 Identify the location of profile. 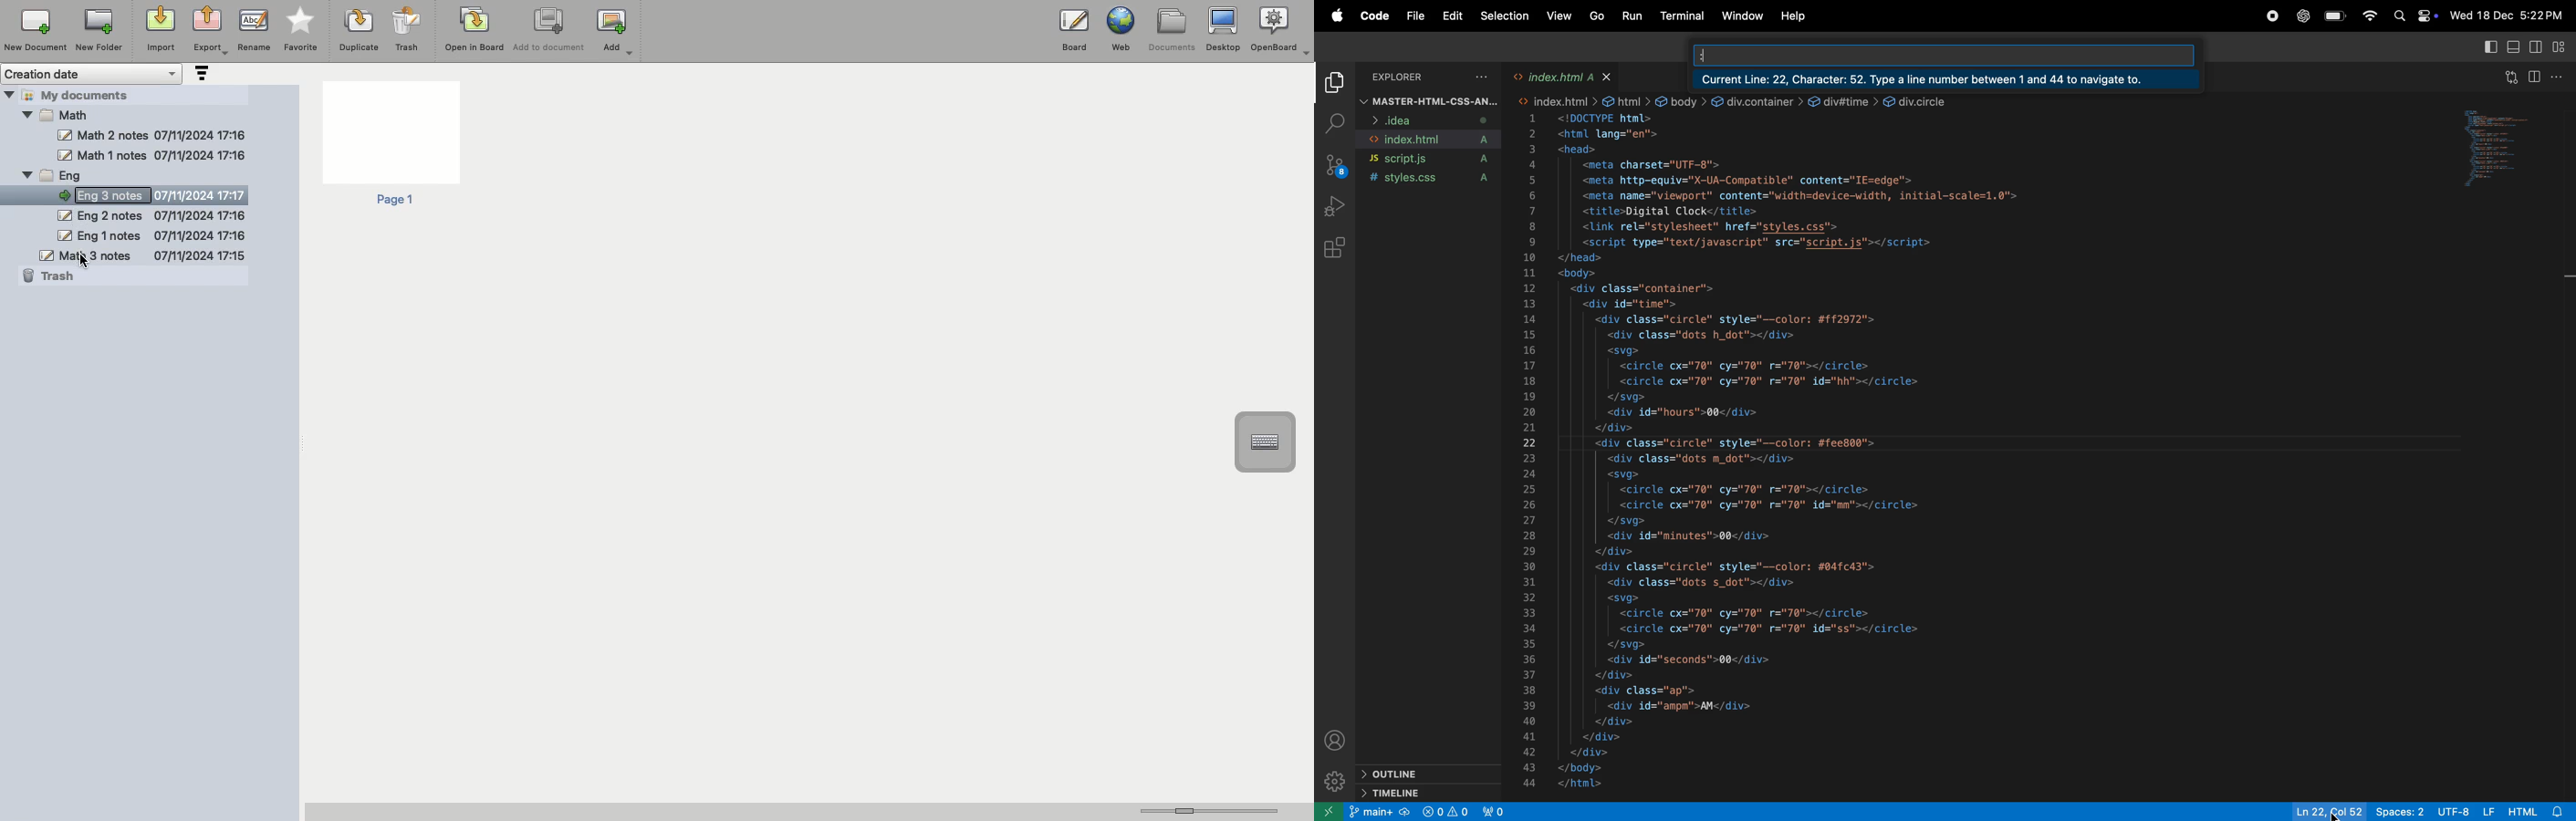
(1339, 740).